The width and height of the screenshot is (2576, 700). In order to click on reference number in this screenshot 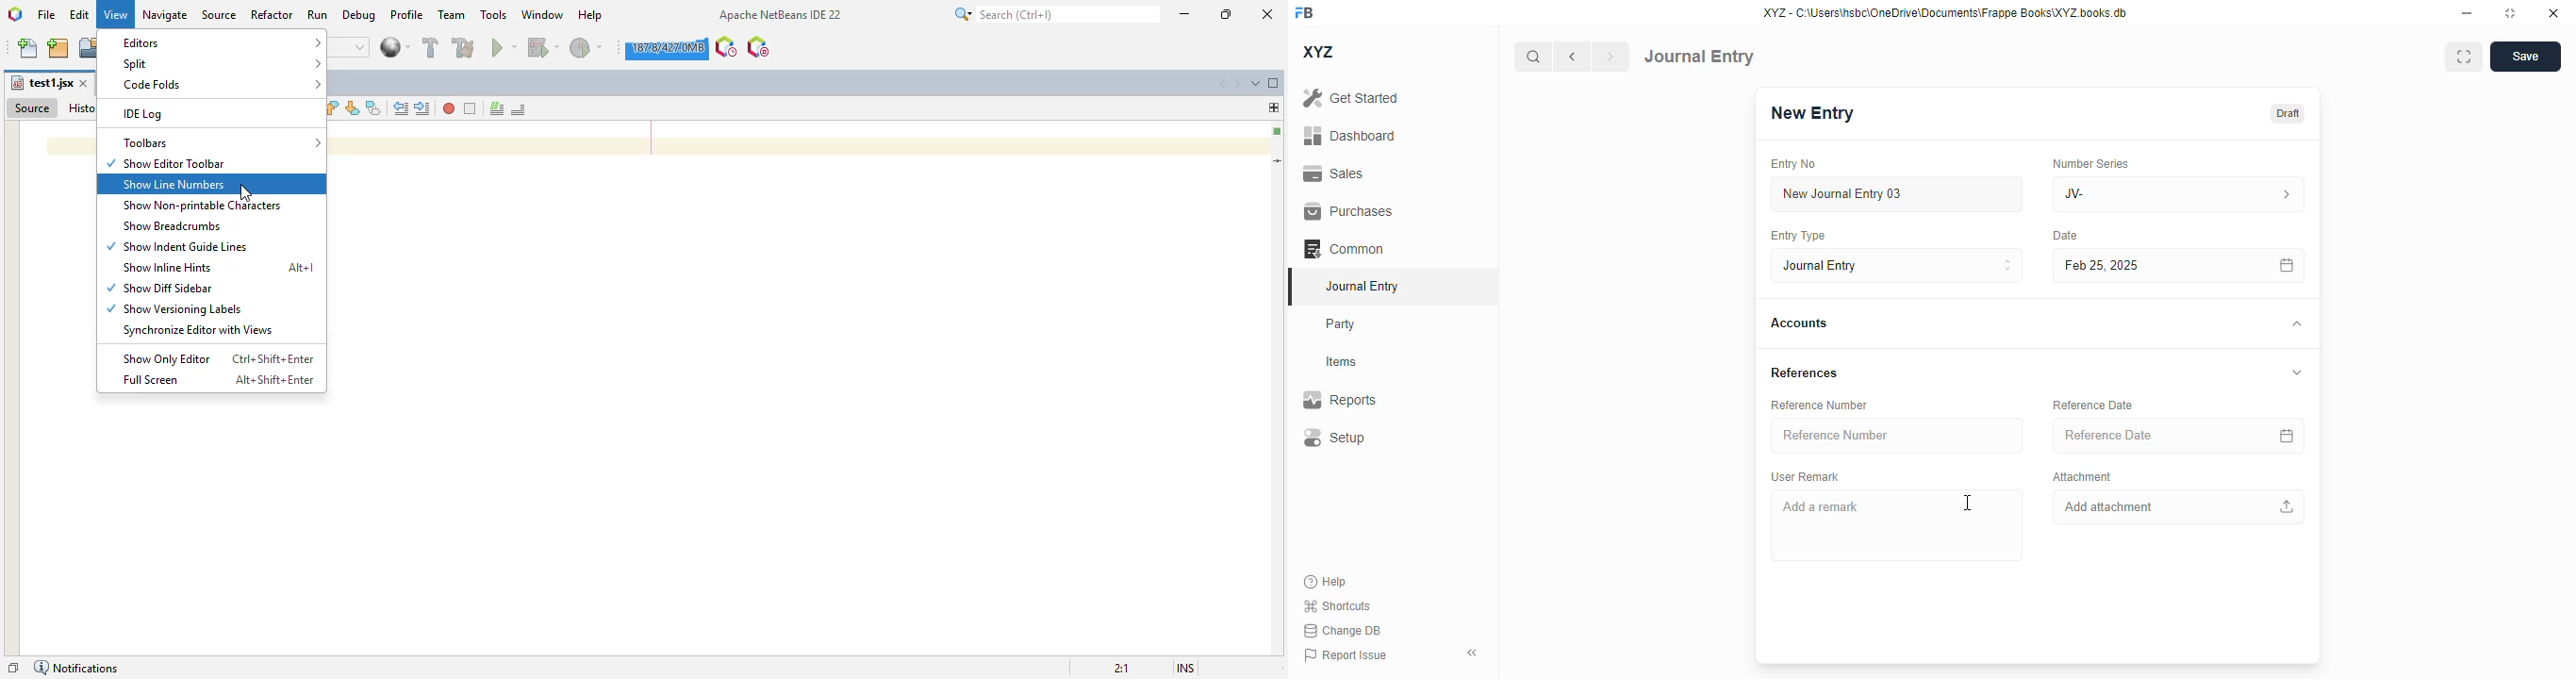, I will do `click(1819, 406)`.